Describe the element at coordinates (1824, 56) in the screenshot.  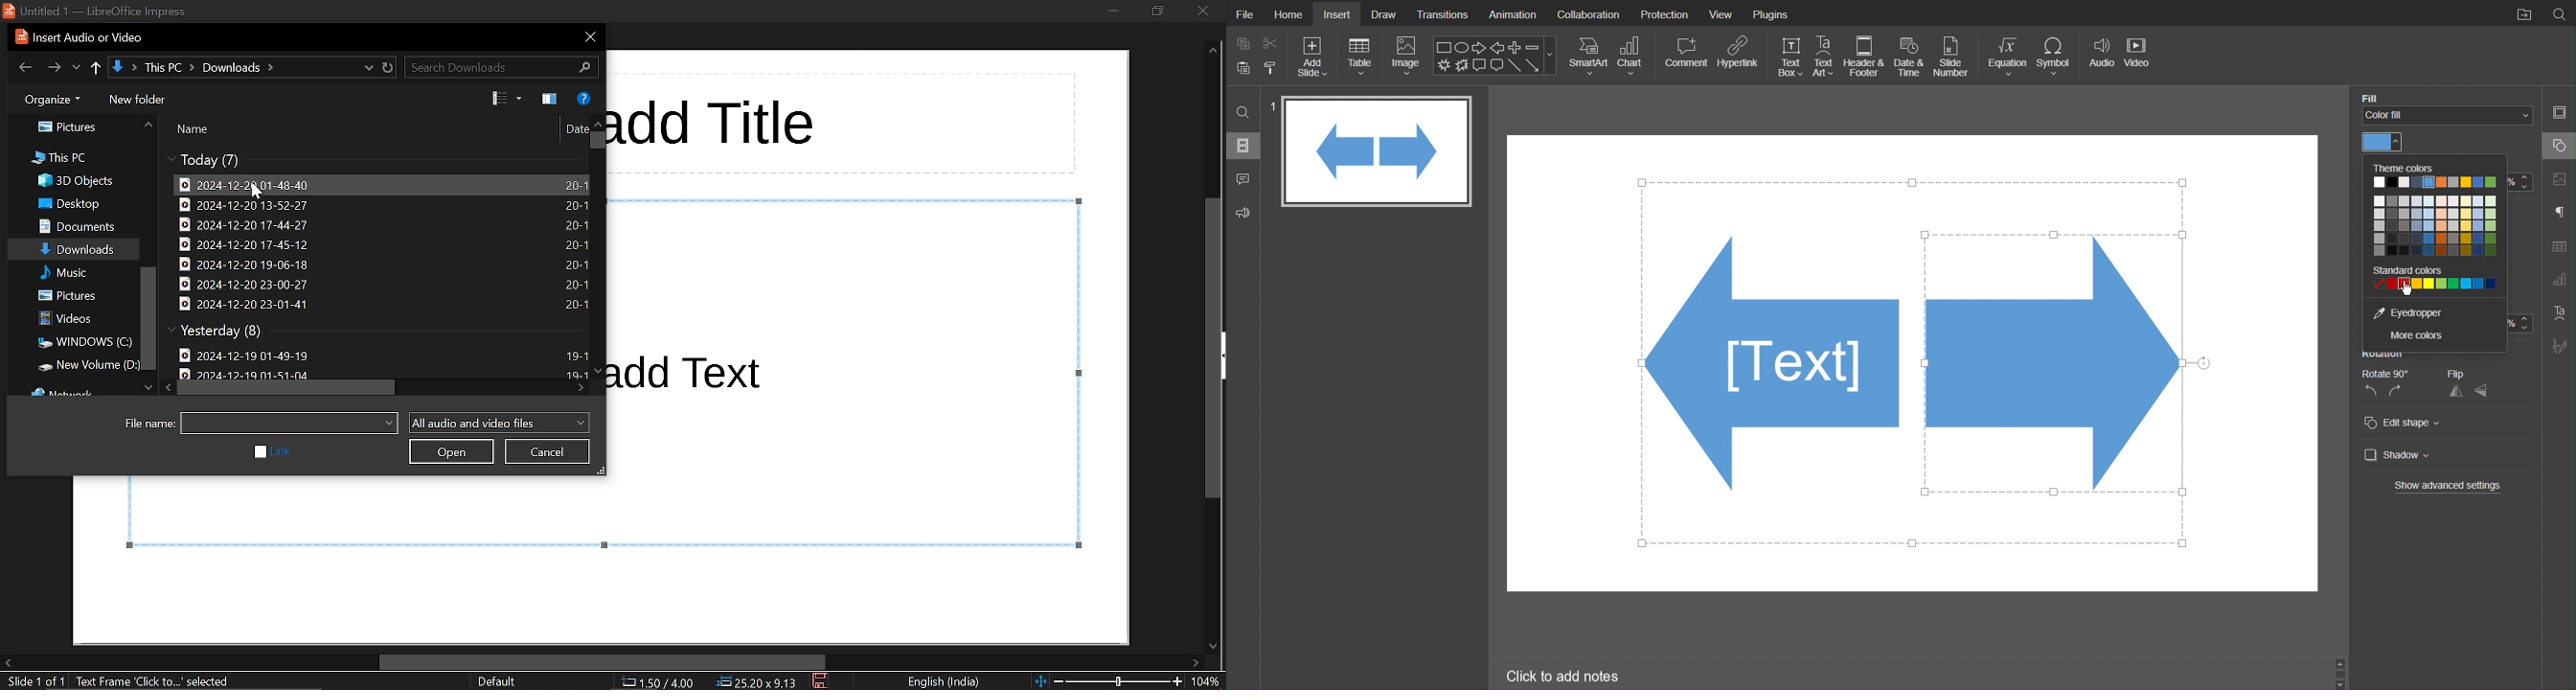
I see `Text Art` at that location.